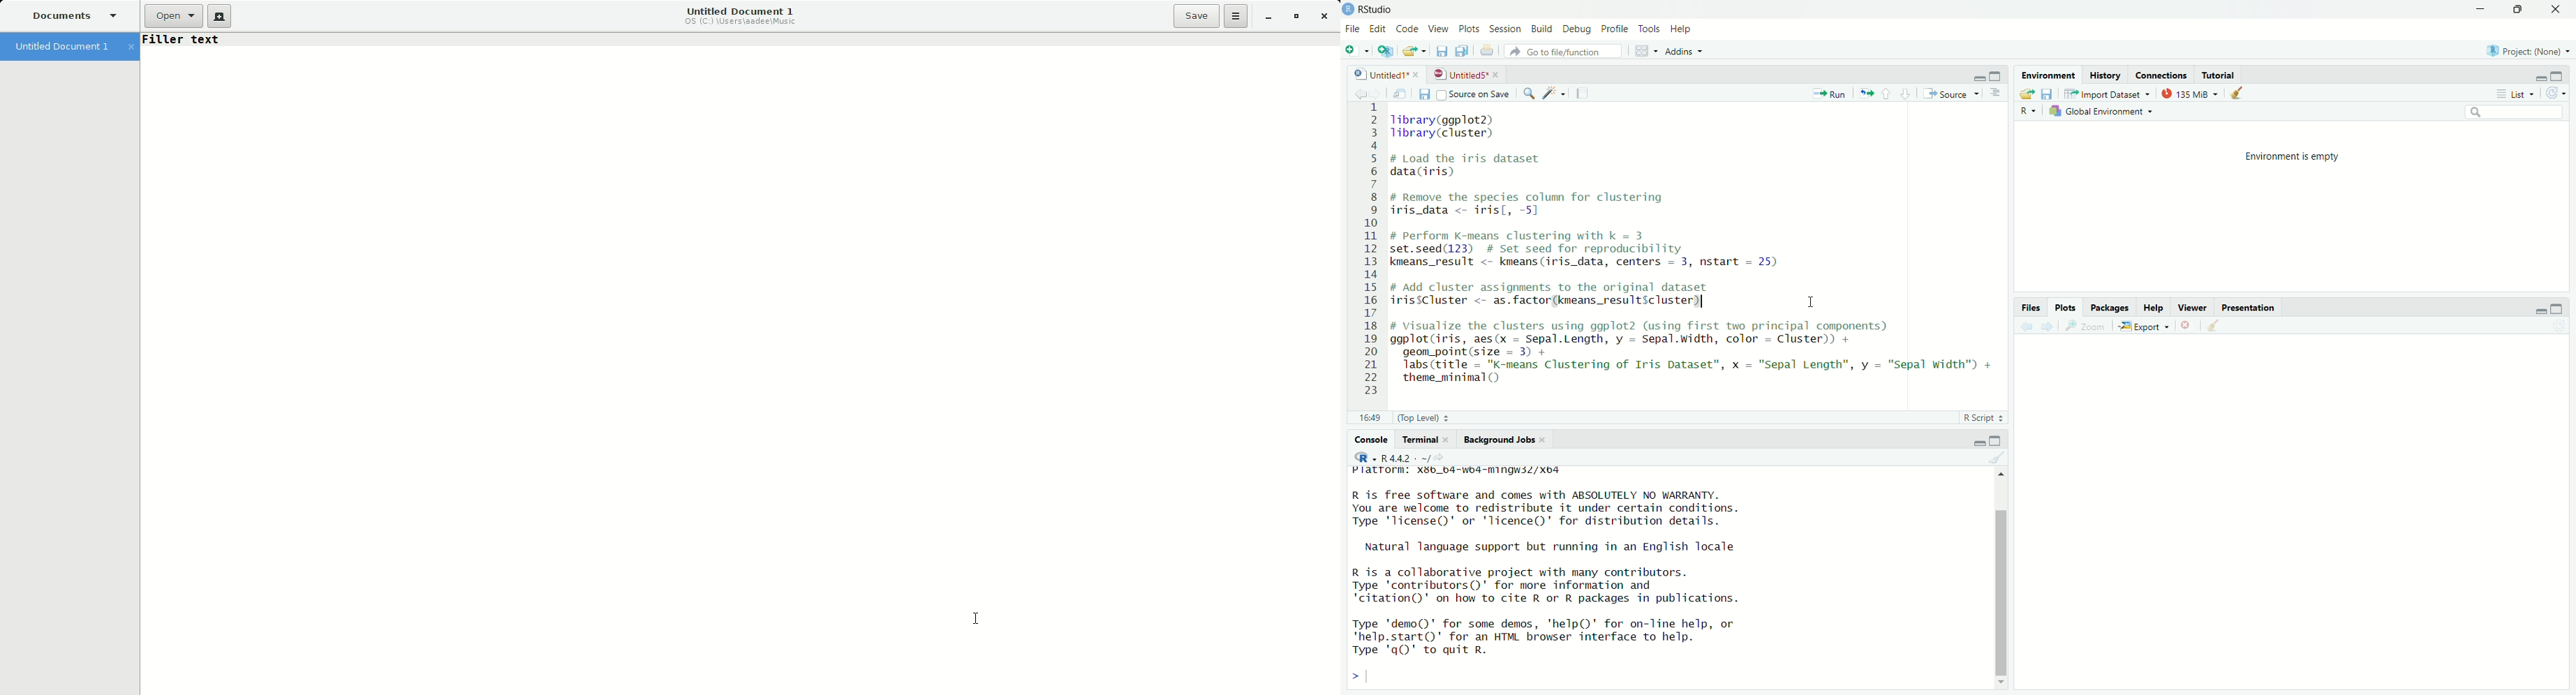  What do you see at coordinates (2049, 75) in the screenshot?
I see `Environment` at bounding box center [2049, 75].